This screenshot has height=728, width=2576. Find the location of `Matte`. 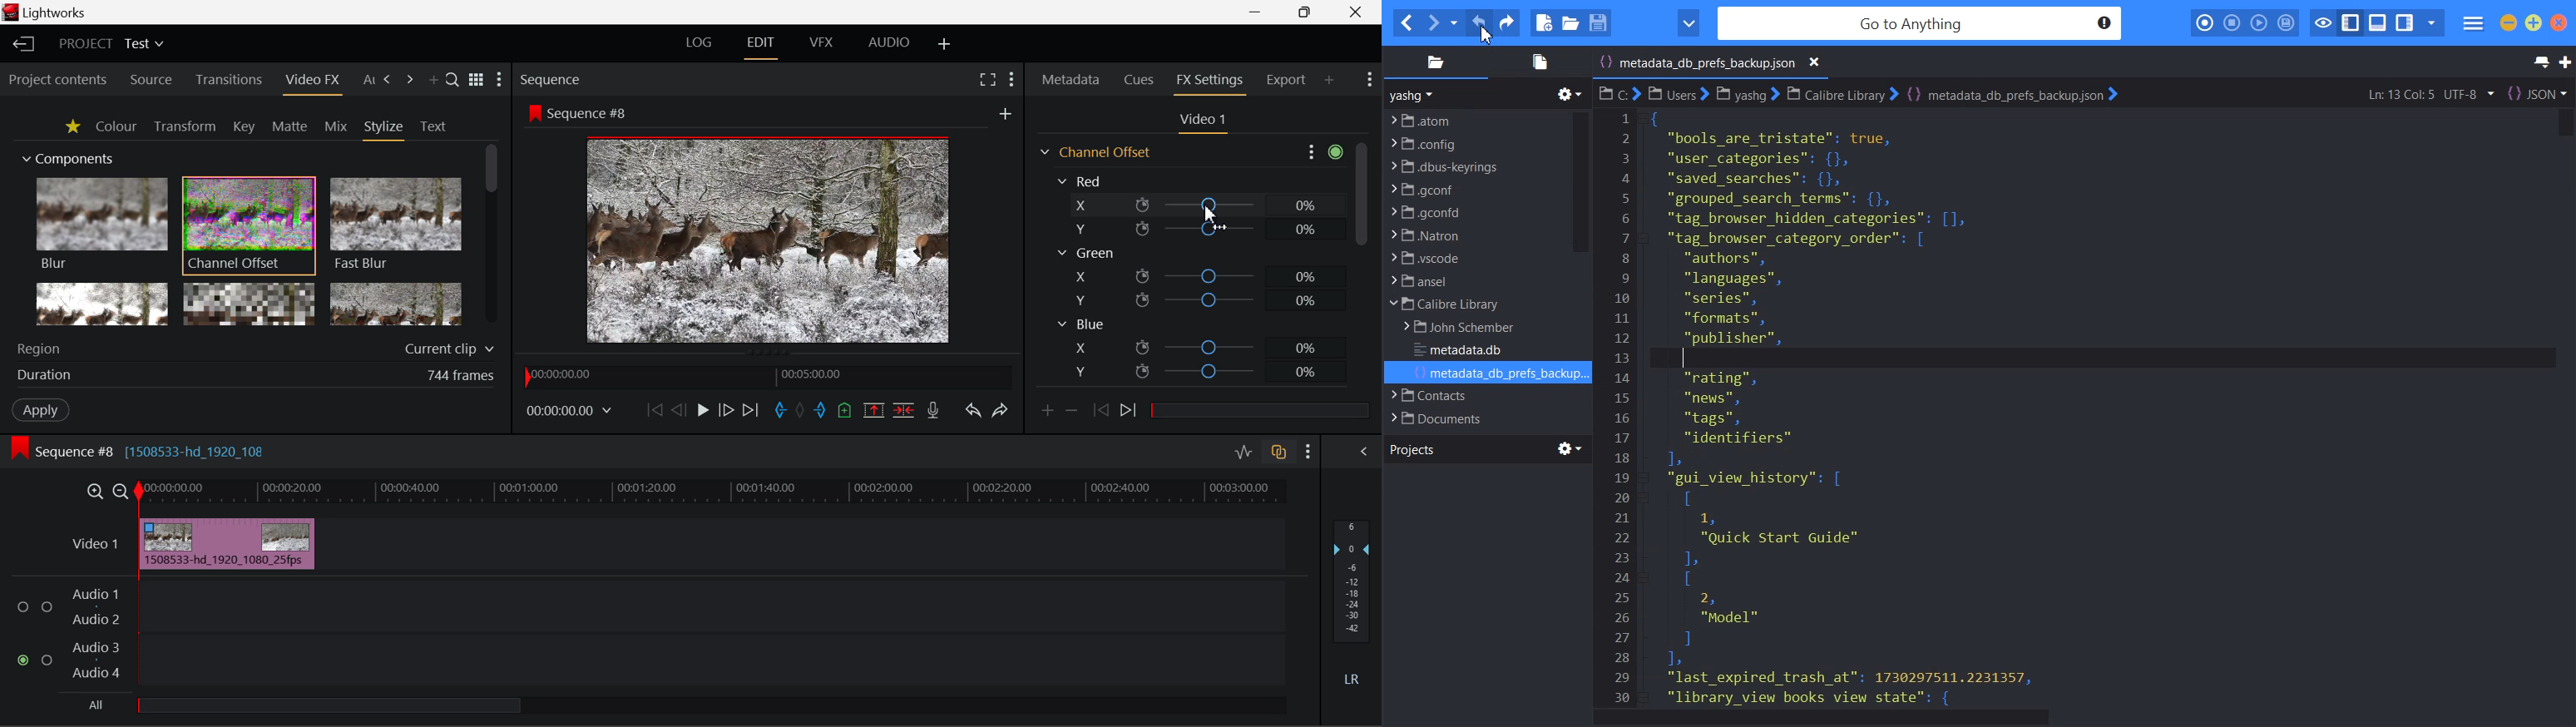

Matte is located at coordinates (290, 127).